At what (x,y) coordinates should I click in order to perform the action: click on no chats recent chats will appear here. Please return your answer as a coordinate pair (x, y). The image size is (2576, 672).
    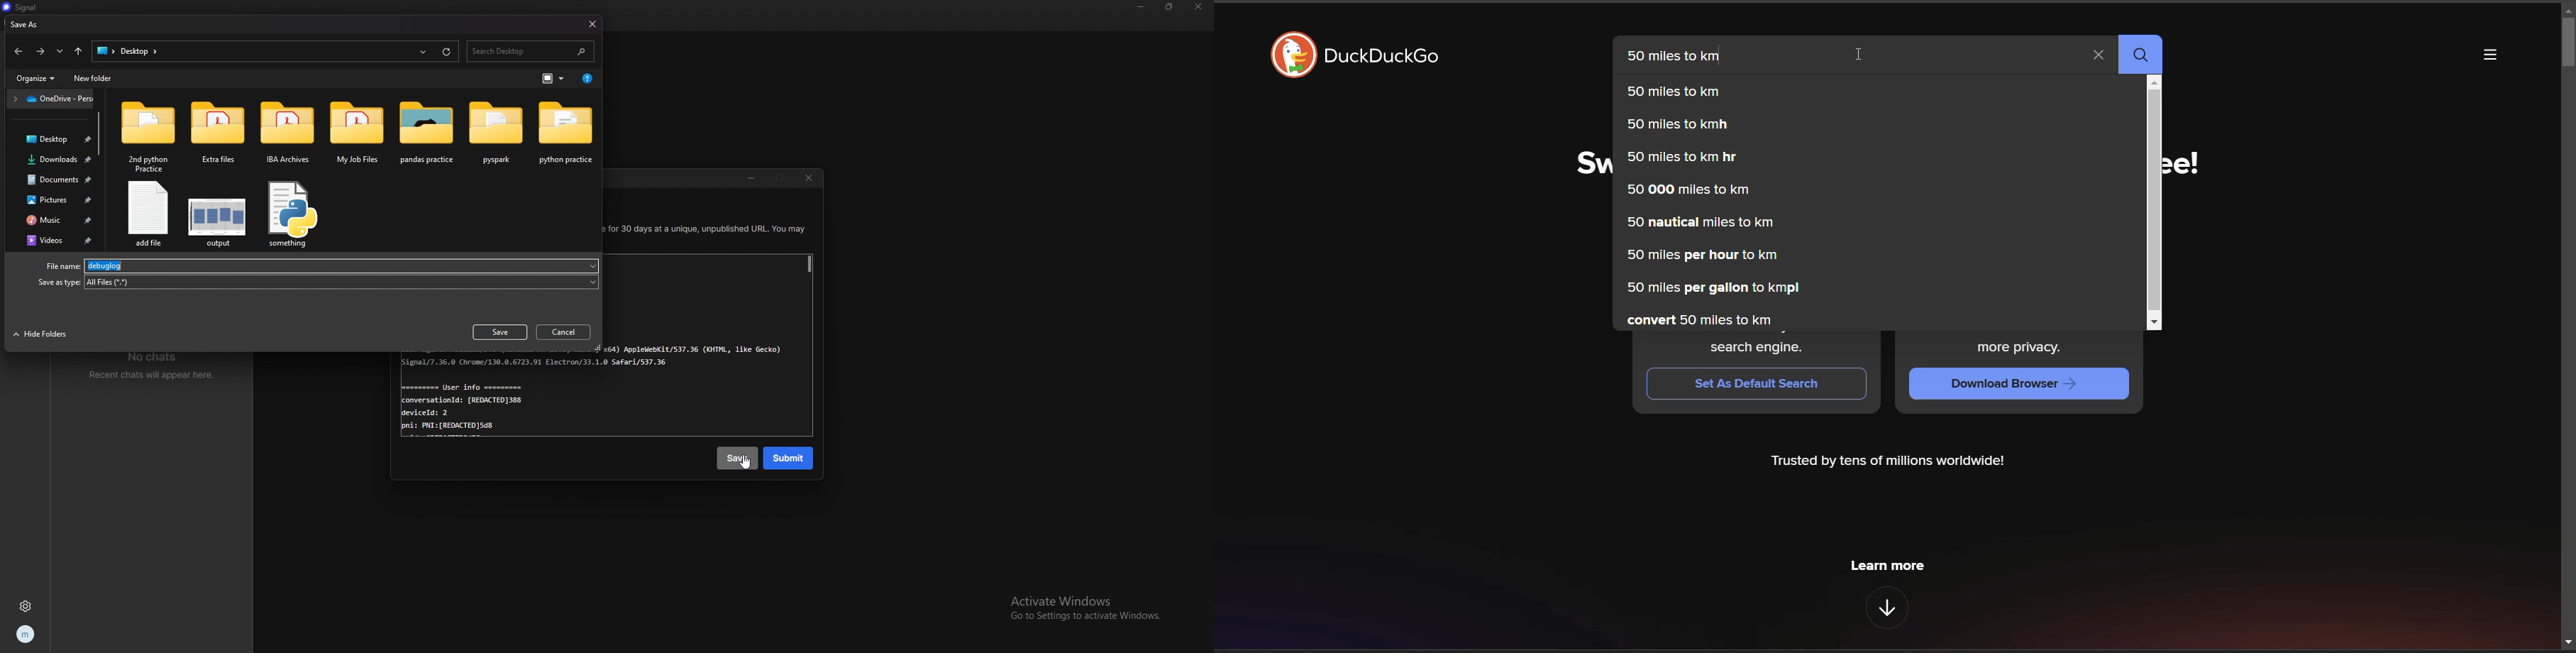
    Looking at the image, I should click on (156, 366).